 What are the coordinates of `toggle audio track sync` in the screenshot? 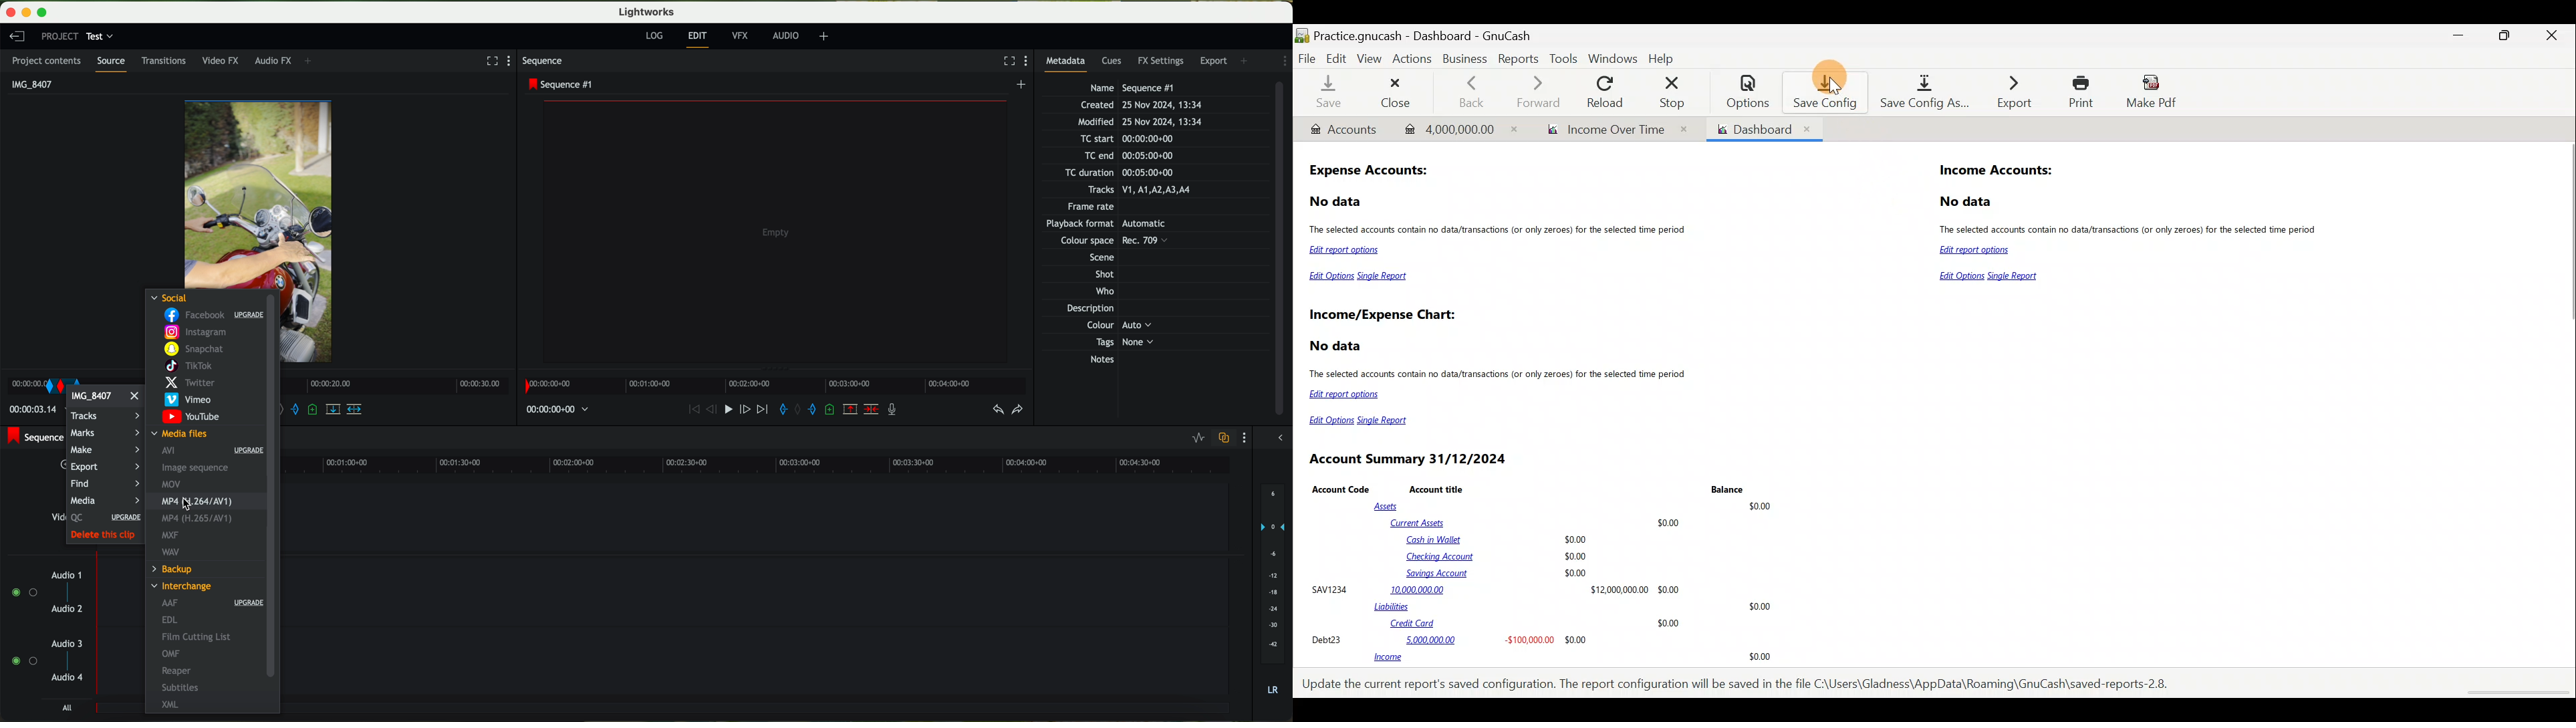 It's located at (1226, 438).